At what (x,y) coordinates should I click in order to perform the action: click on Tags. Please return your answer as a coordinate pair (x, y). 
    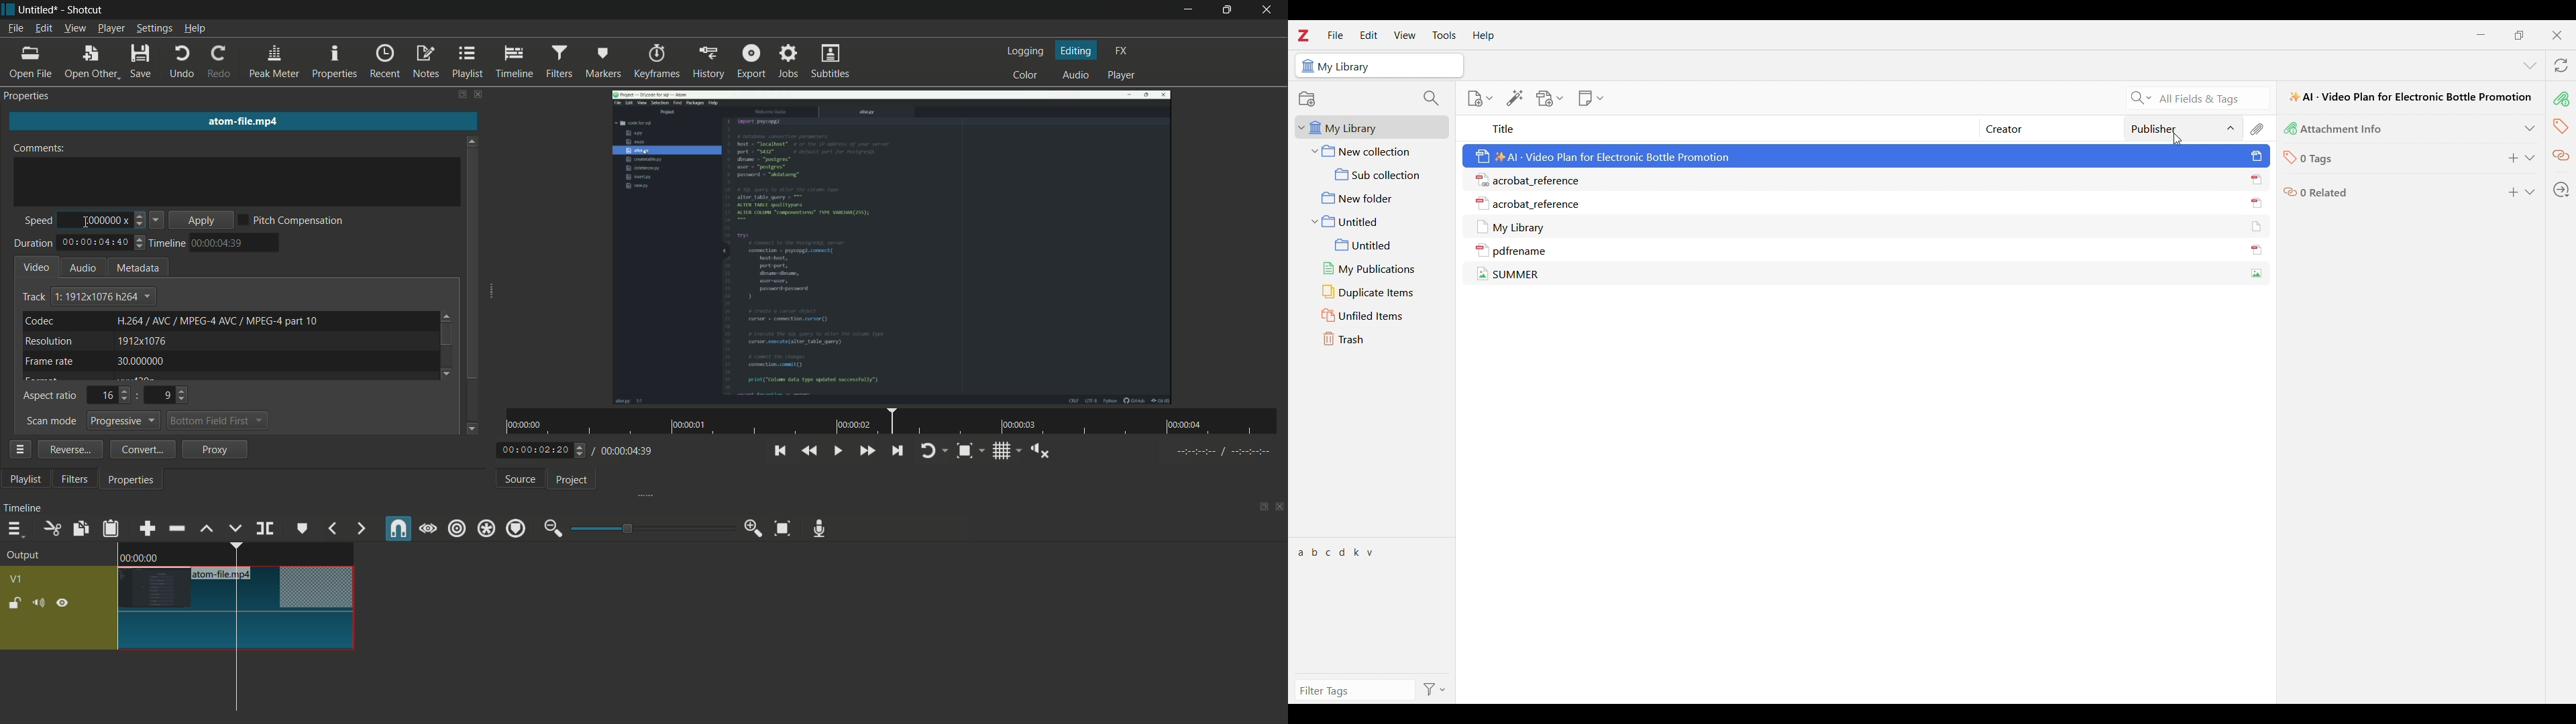
    Looking at the image, I should click on (2559, 126).